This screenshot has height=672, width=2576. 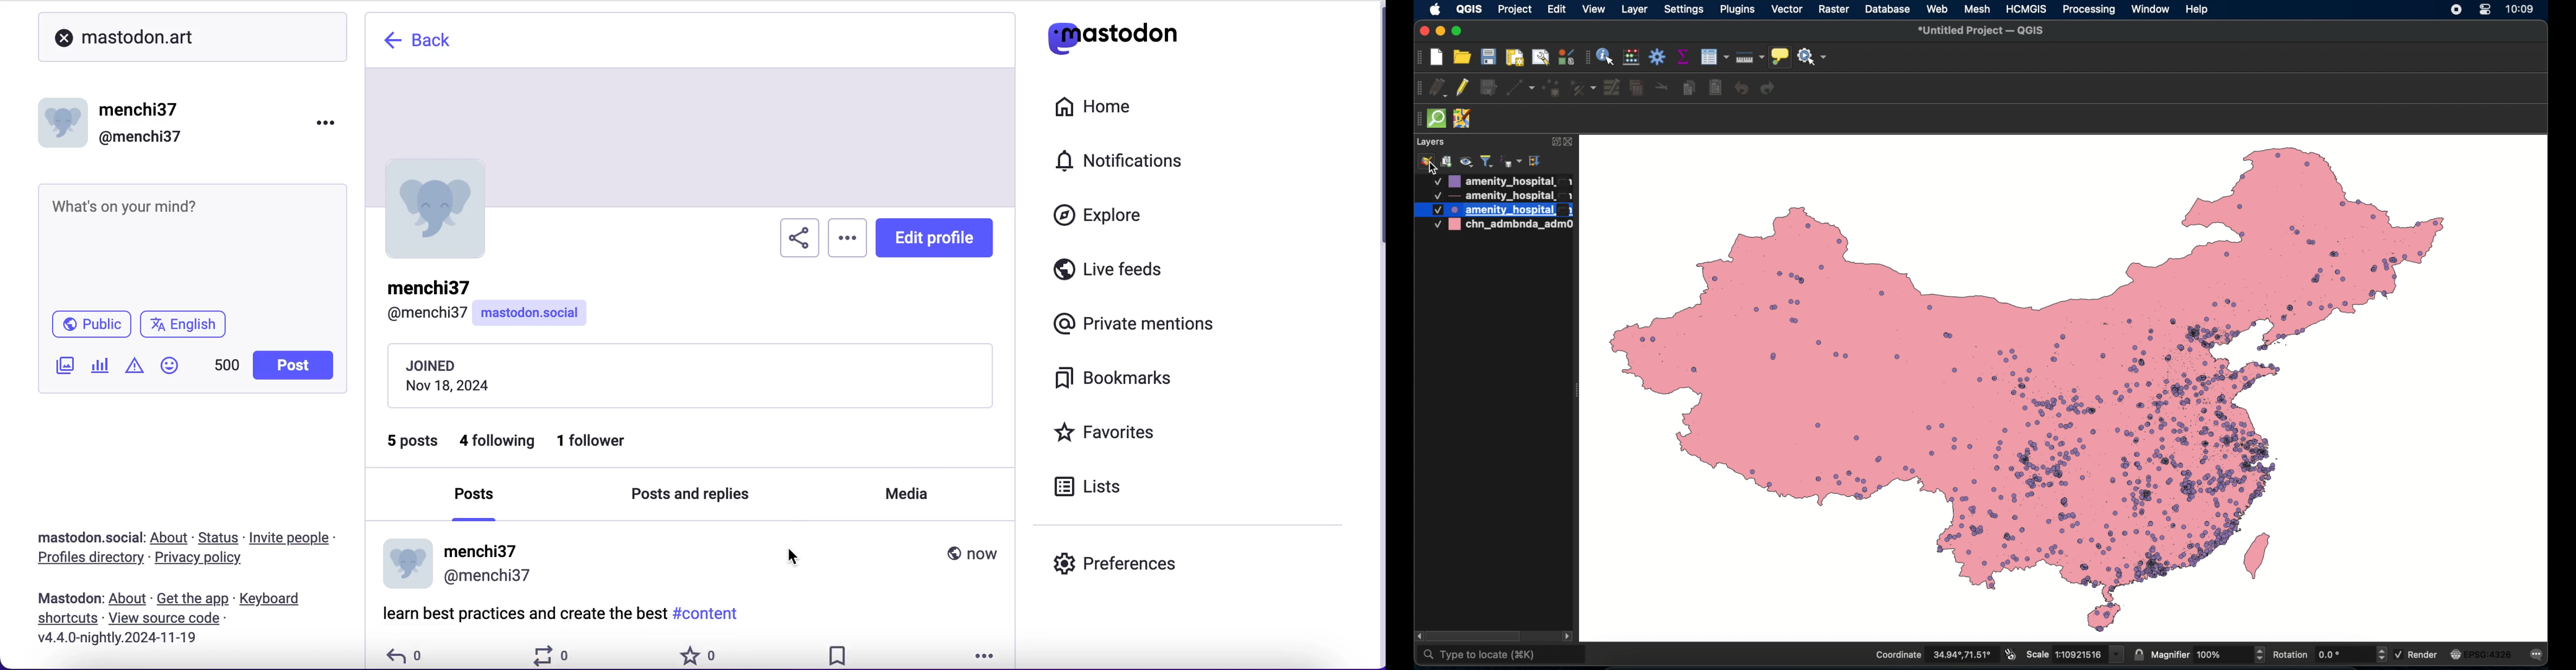 What do you see at coordinates (301, 538) in the screenshot?
I see `invite people` at bounding box center [301, 538].